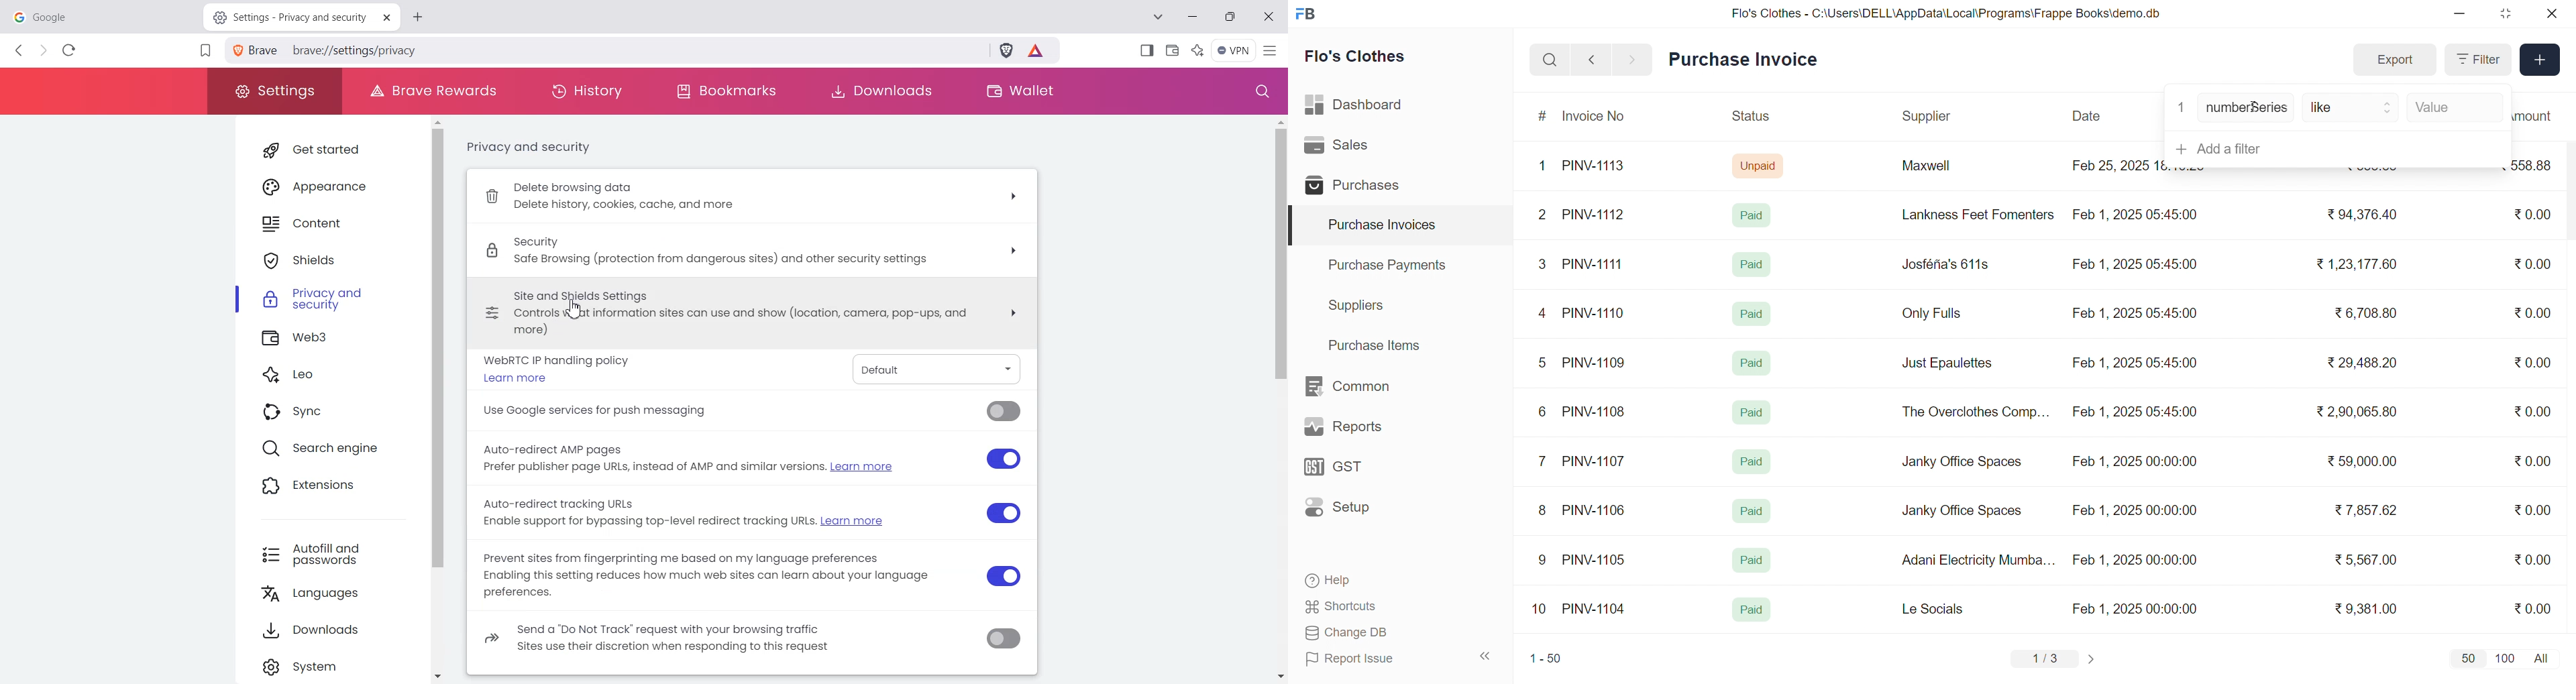  I want to click on Date, so click(2088, 116).